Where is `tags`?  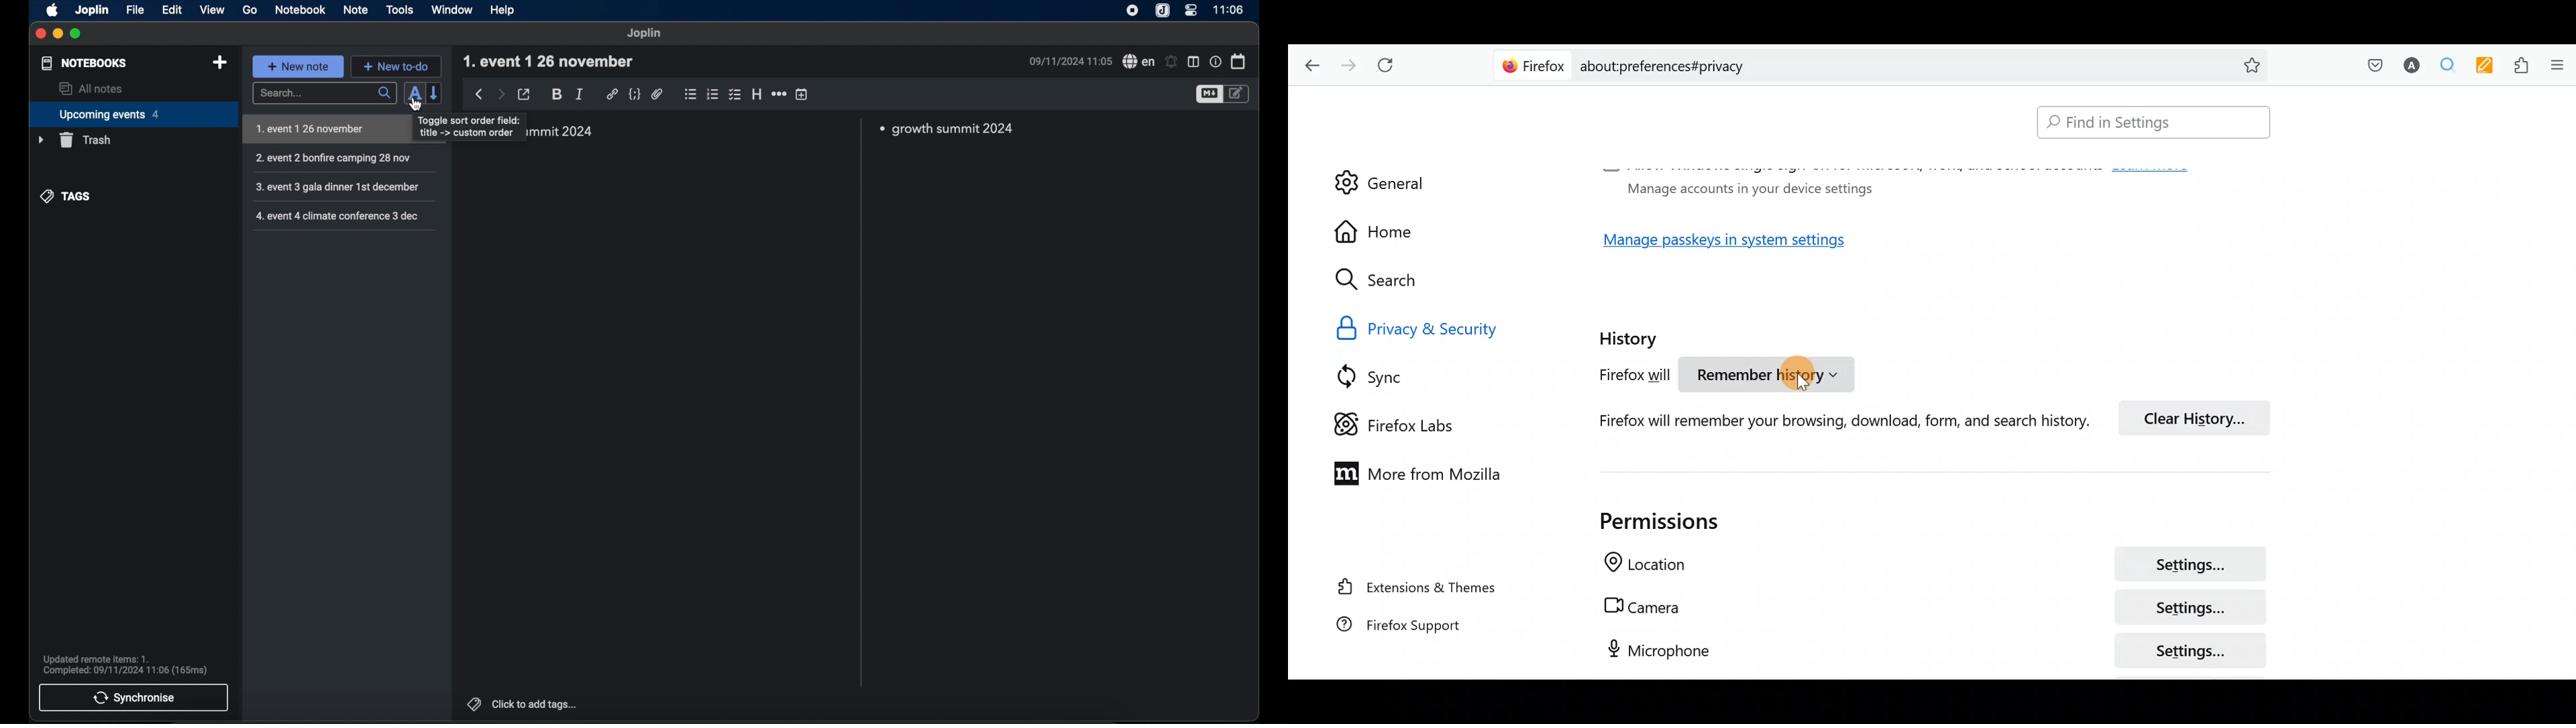
tags is located at coordinates (474, 703).